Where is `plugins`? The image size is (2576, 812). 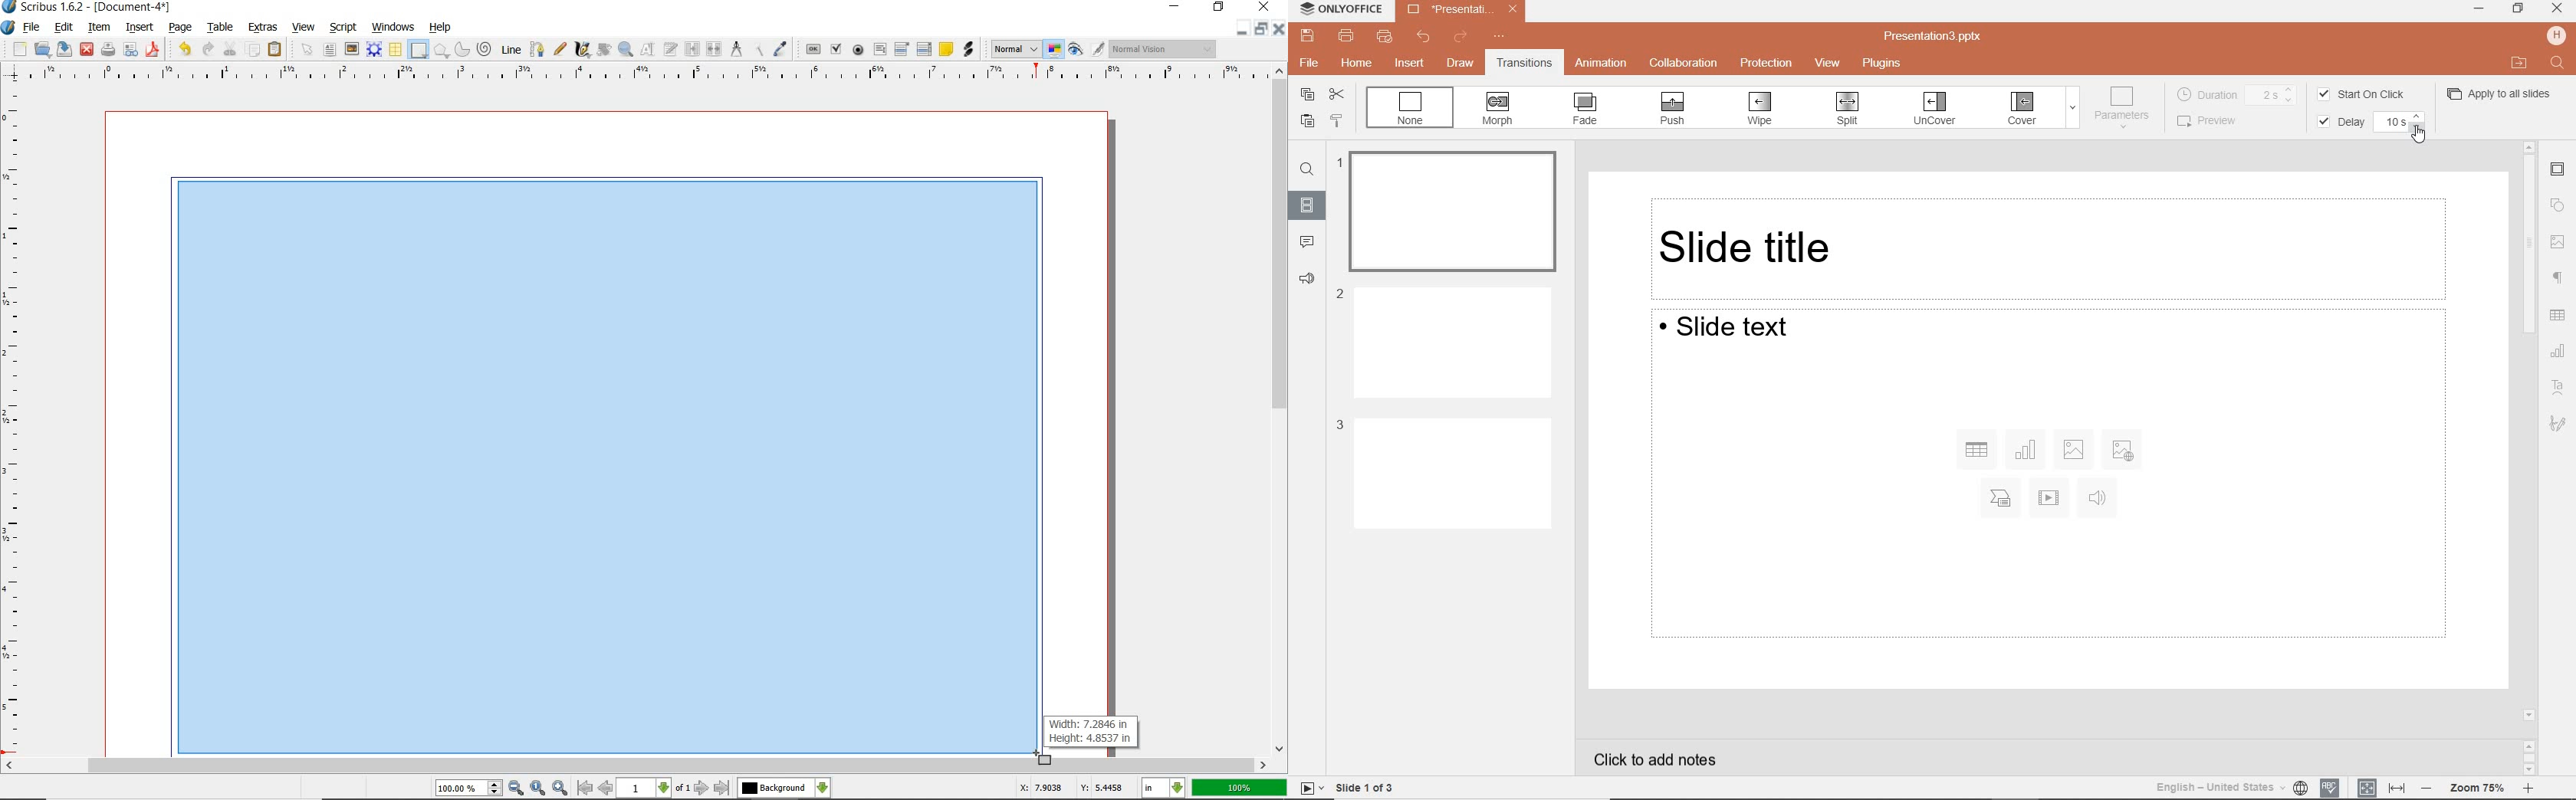 plugins is located at coordinates (1886, 64).